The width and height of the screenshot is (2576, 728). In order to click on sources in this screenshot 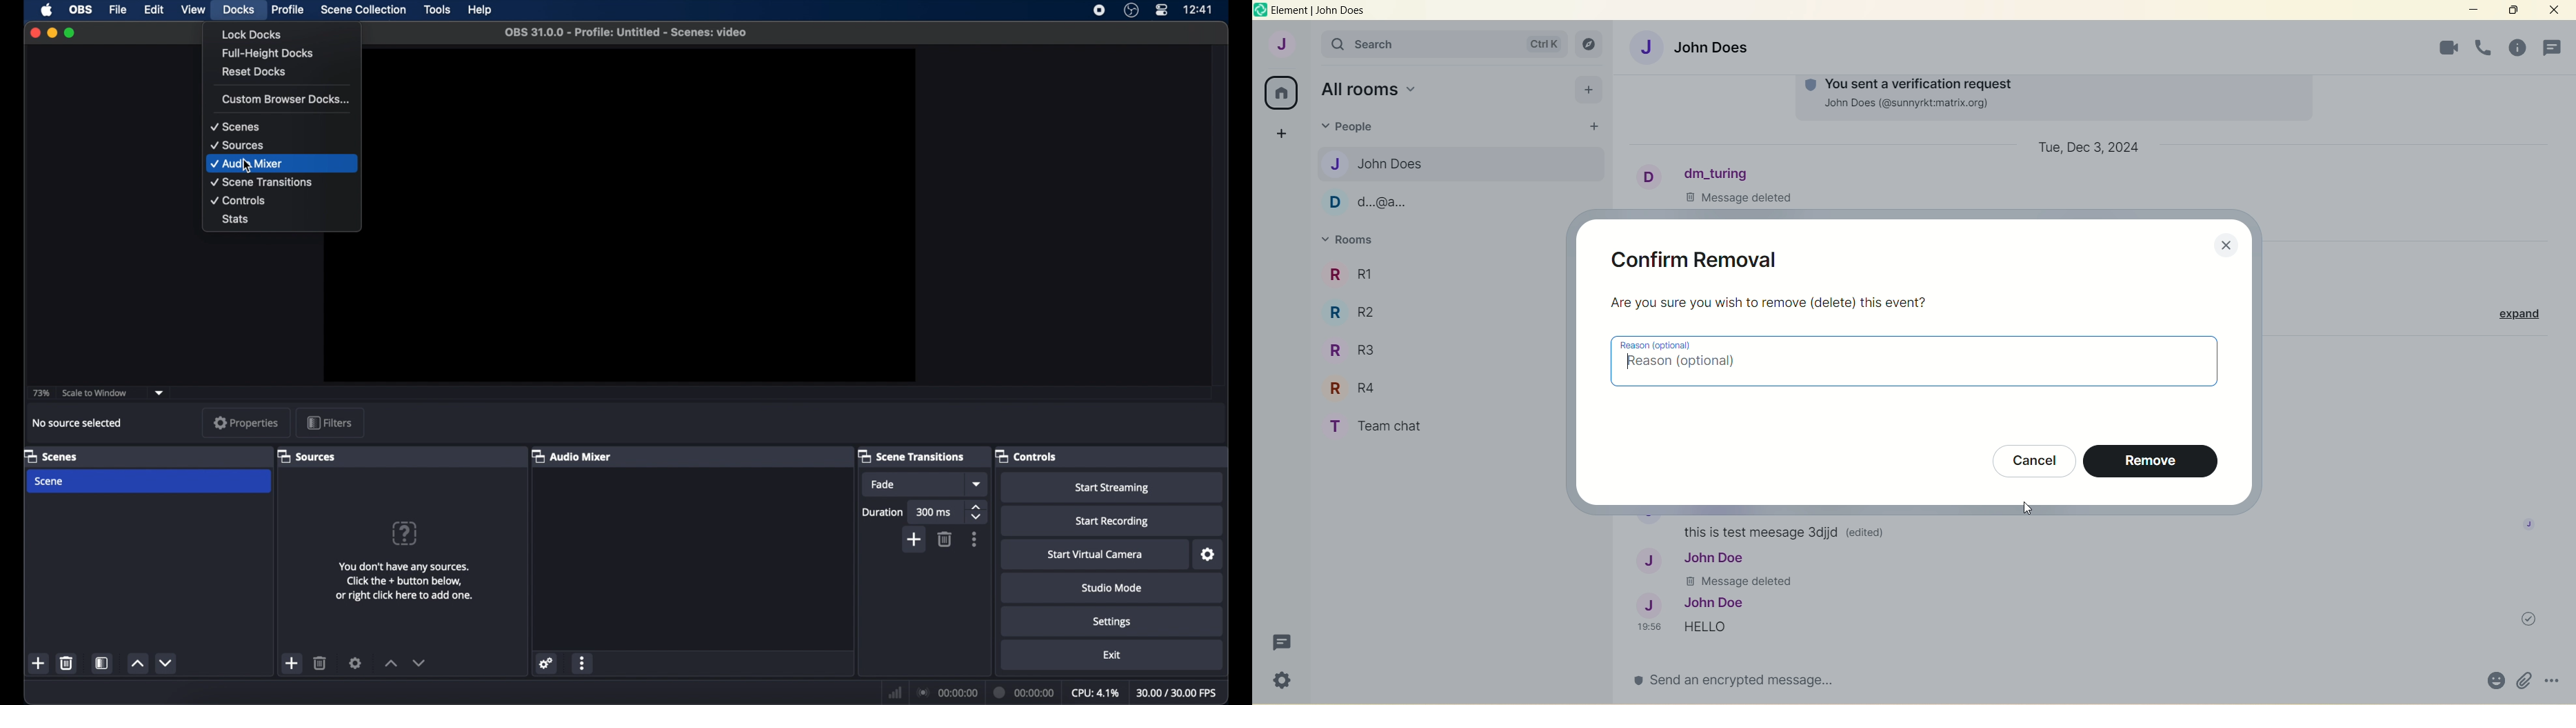, I will do `click(309, 456)`.